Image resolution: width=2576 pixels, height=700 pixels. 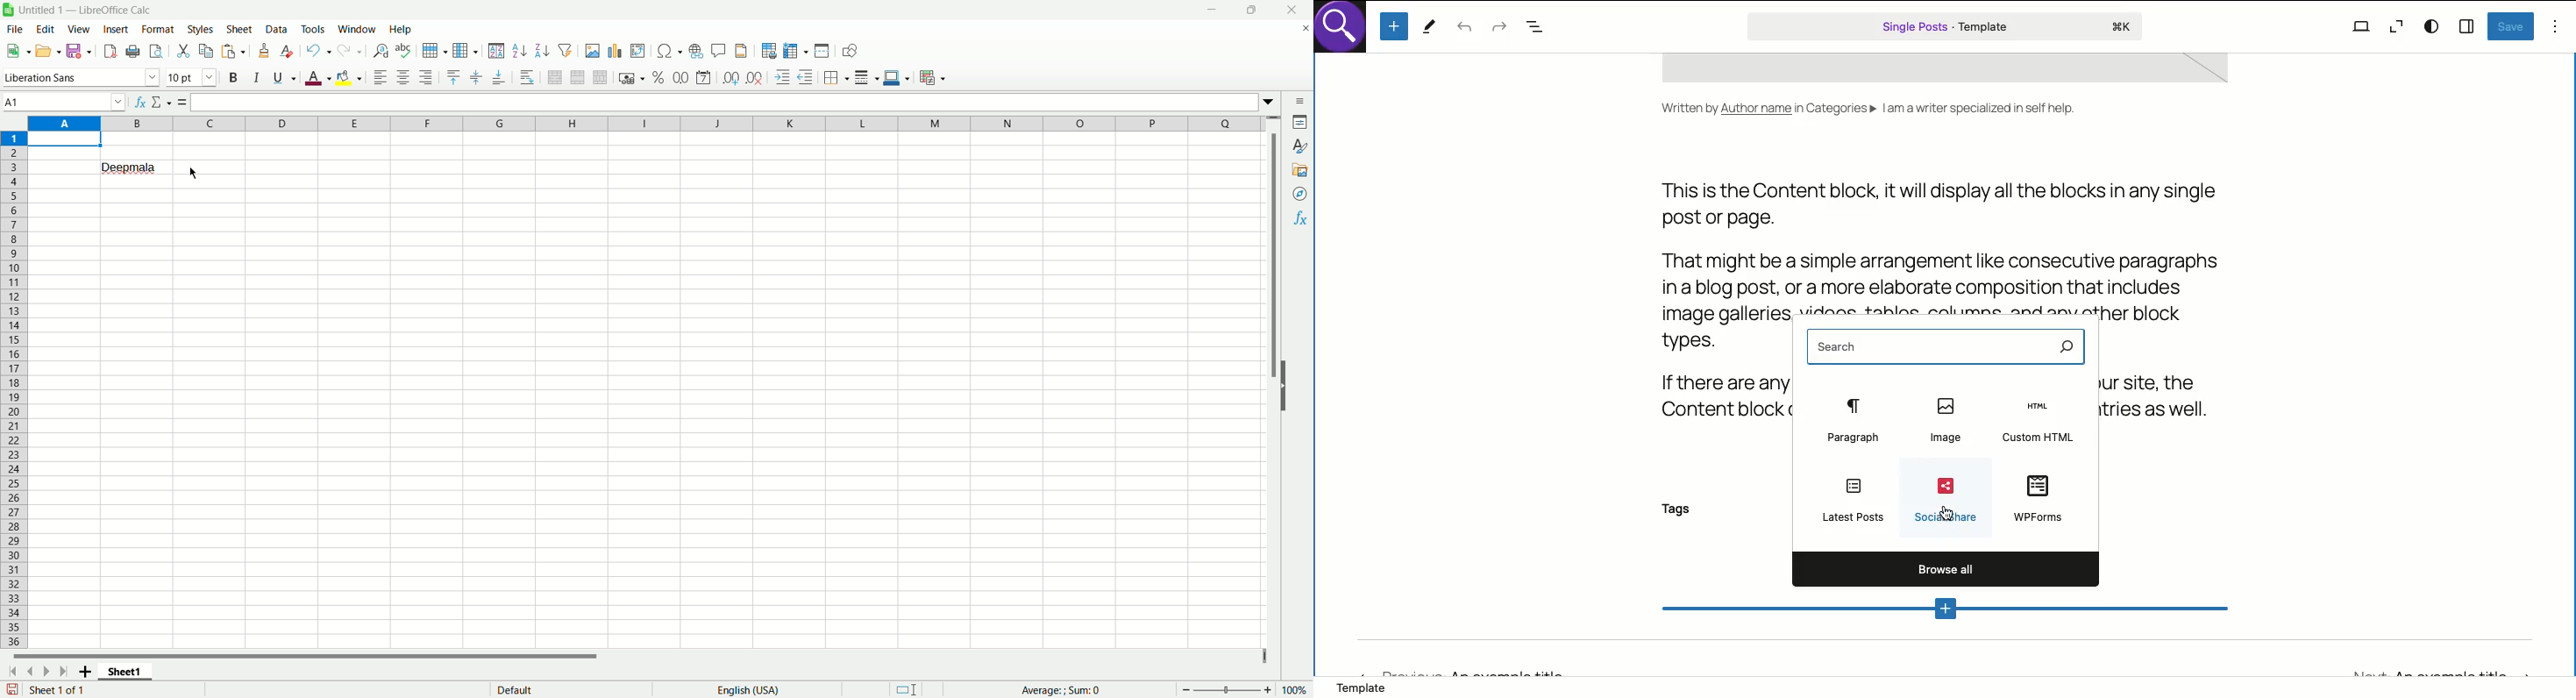 I want to click on first sheet, so click(x=12, y=673).